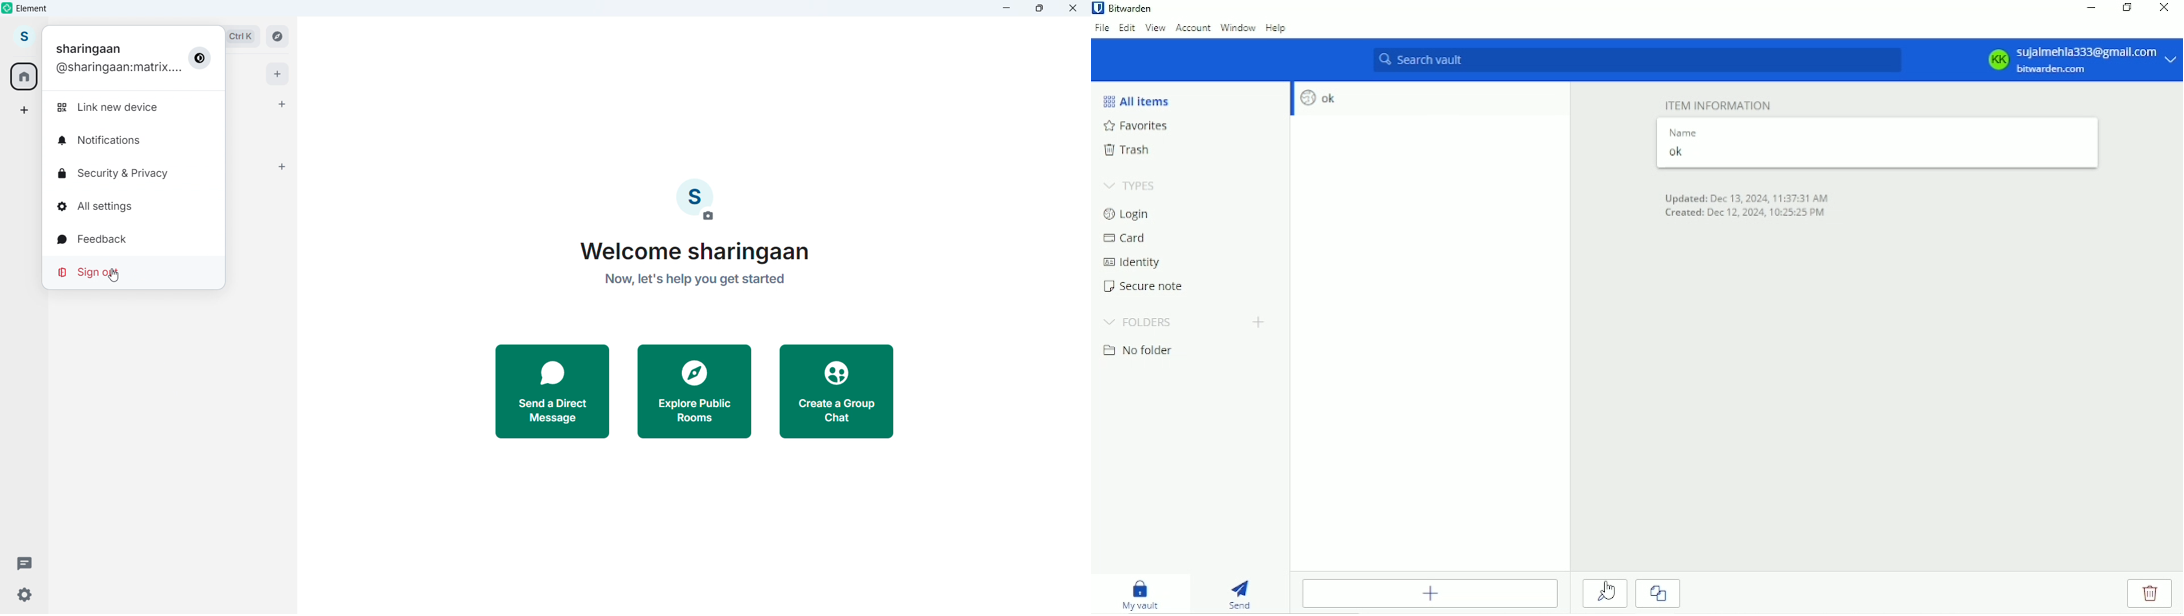 The width and height of the screenshot is (2184, 616). Describe the element at coordinates (554, 392) in the screenshot. I see `Send a direct message ` at that location.